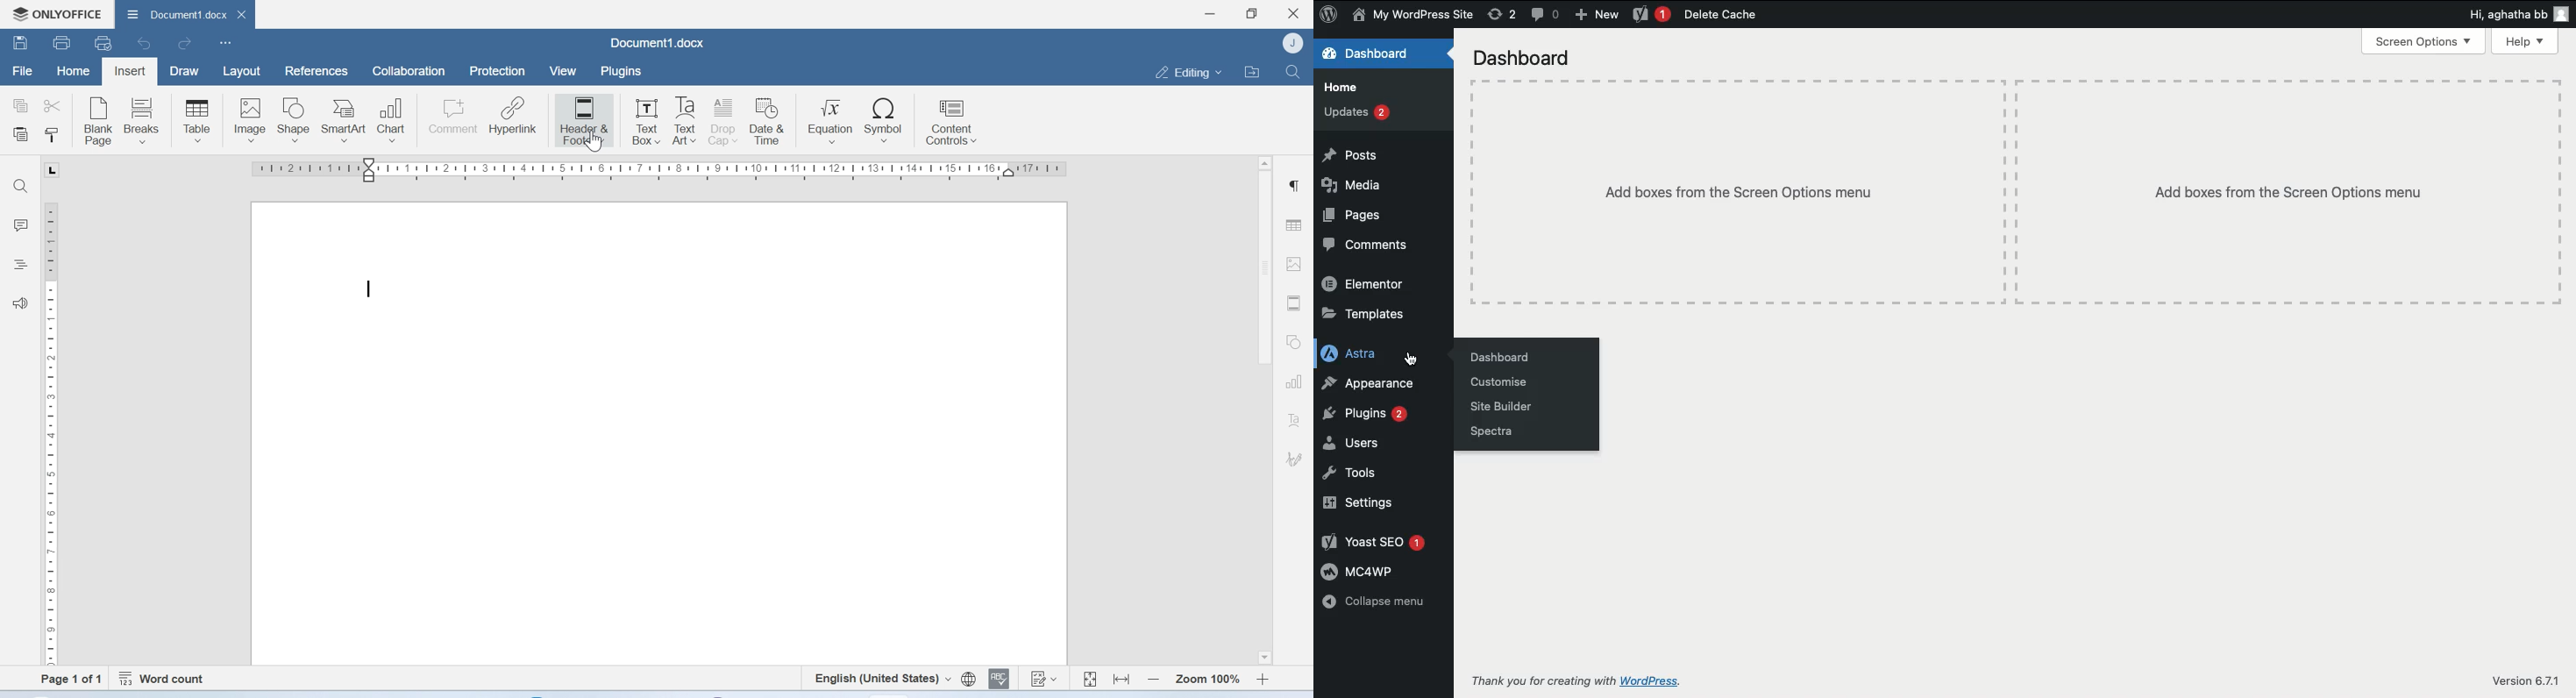 The width and height of the screenshot is (2576, 700). Describe the element at coordinates (1374, 541) in the screenshot. I see `Yoast` at that location.